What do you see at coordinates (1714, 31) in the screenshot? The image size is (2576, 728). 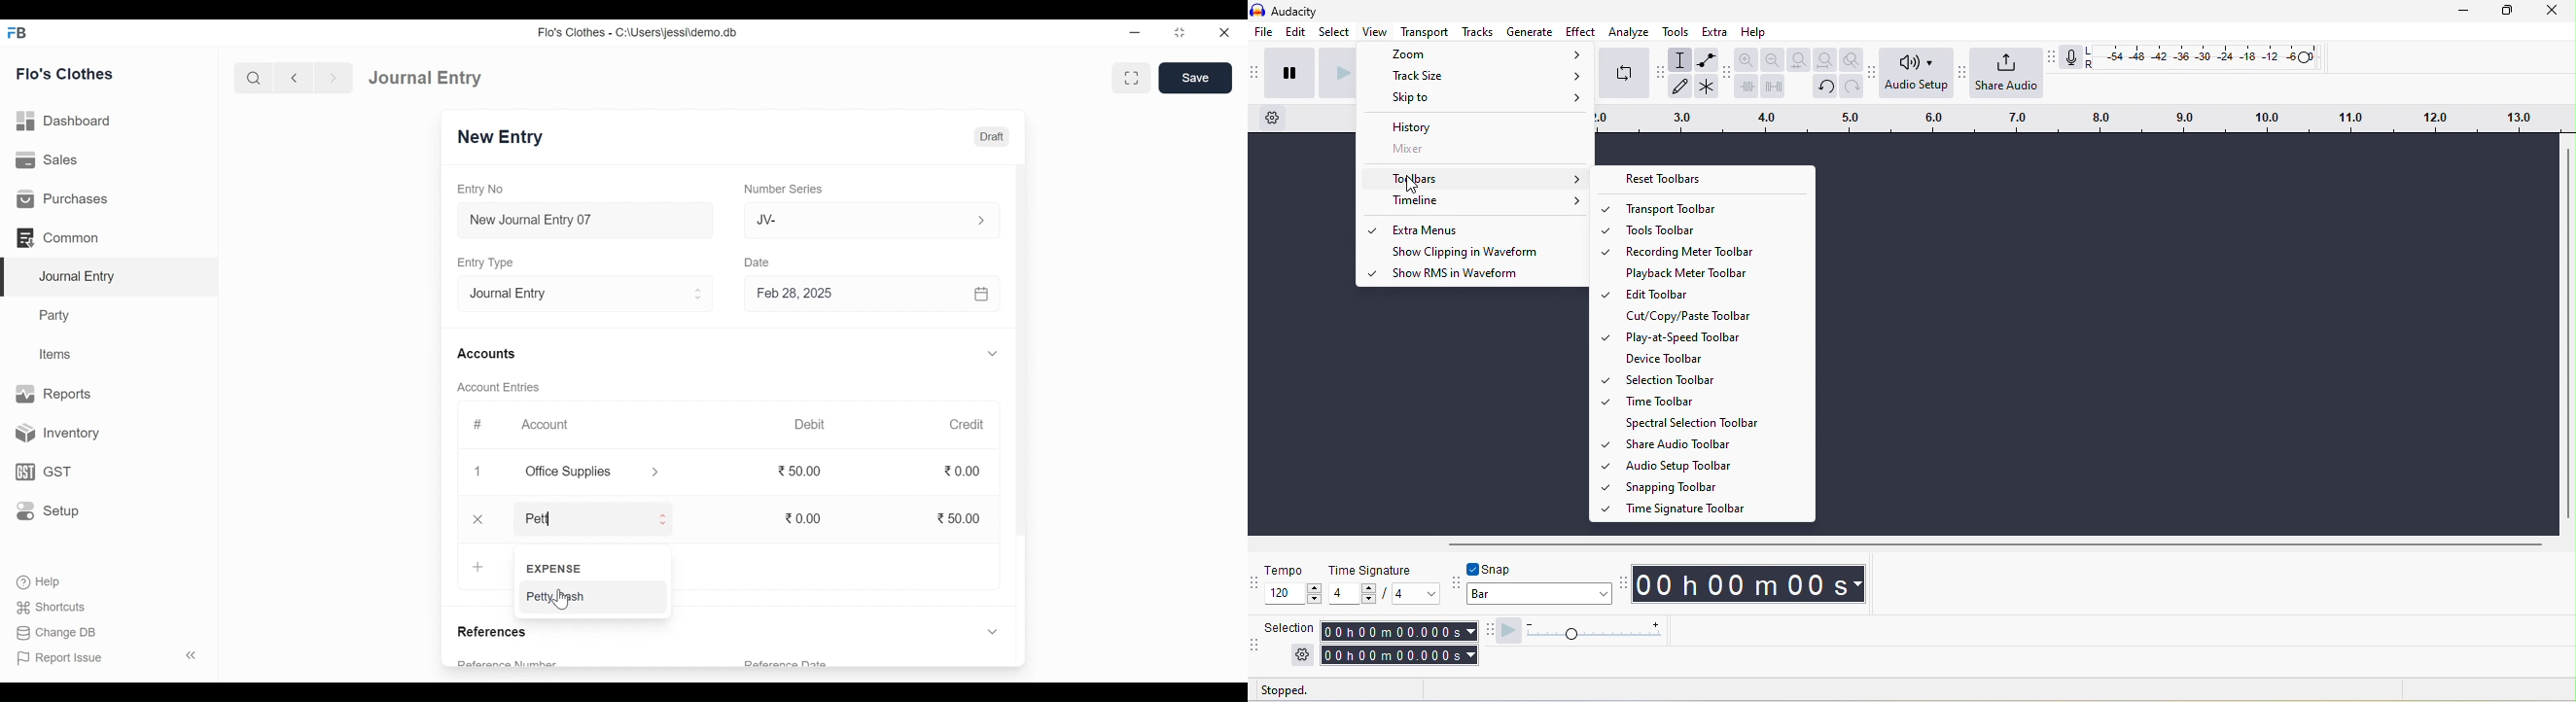 I see `extra` at bounding box center [1714, 31].